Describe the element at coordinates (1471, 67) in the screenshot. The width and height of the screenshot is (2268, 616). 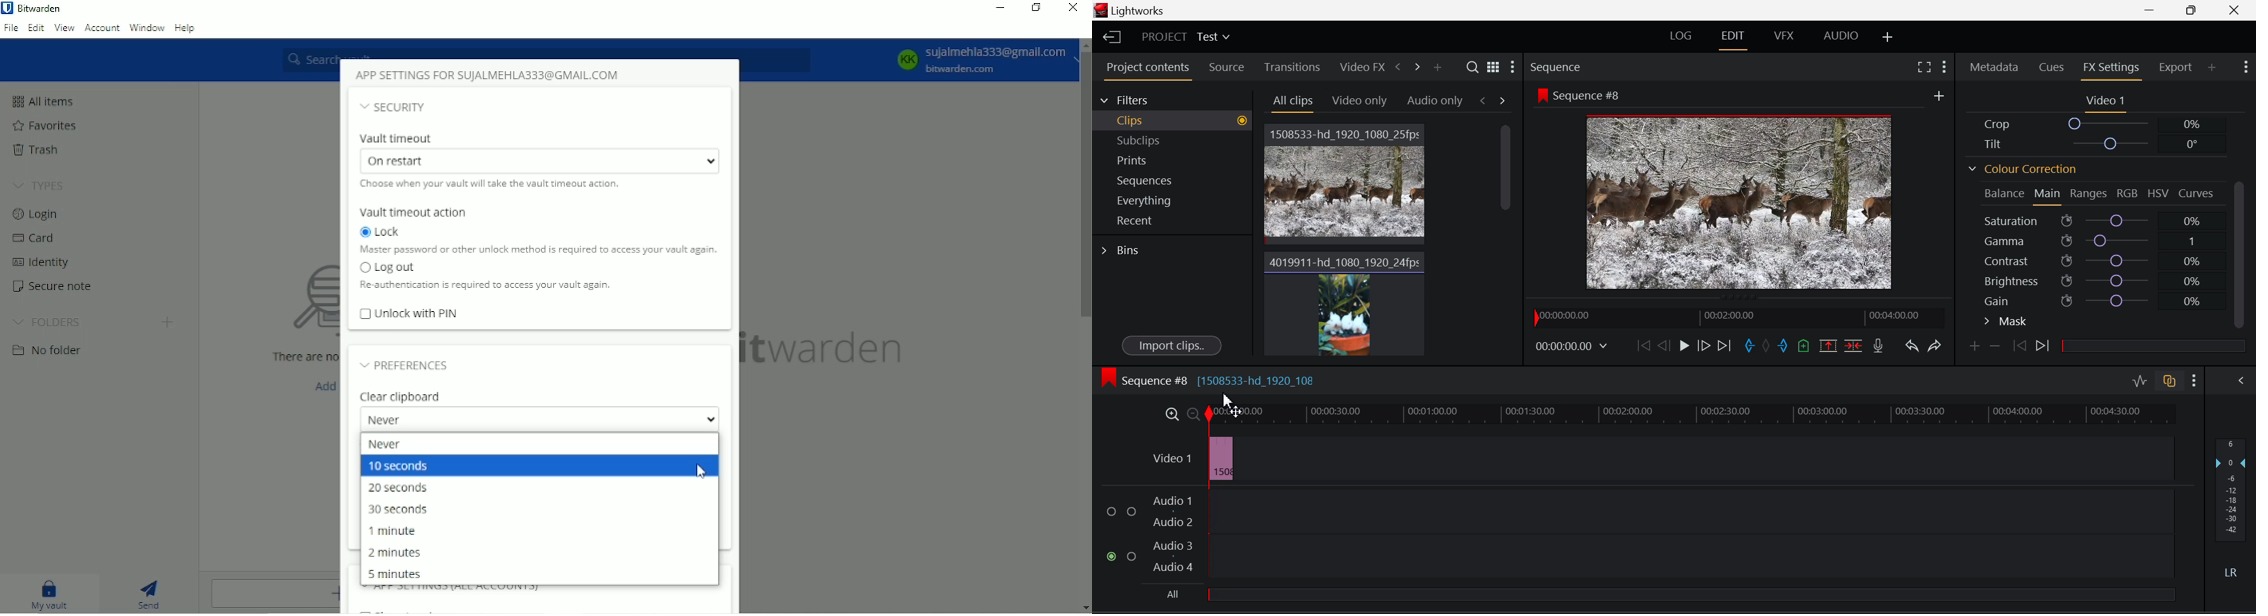
I see `Search` at that location.